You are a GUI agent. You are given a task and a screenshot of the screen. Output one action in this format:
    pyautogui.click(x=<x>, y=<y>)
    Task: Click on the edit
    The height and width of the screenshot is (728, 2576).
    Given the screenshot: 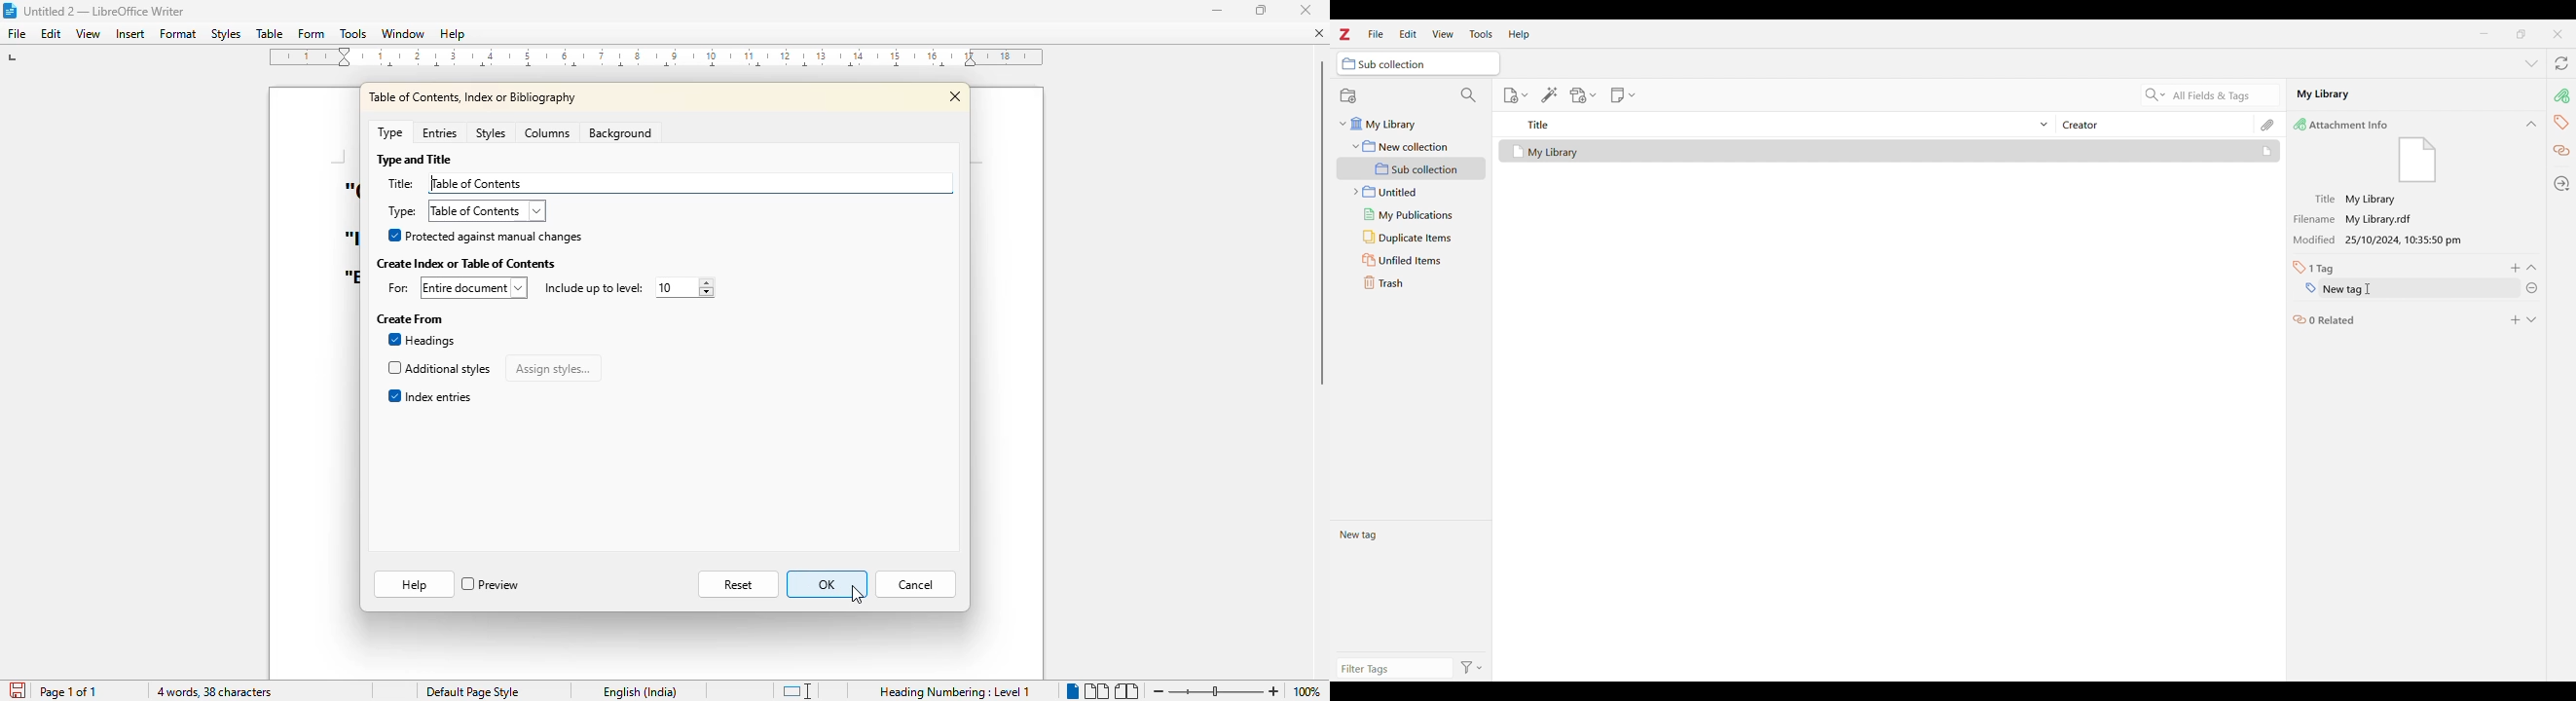 What is the action you would take?
    pyautogui.click(x=51, y=33)
    